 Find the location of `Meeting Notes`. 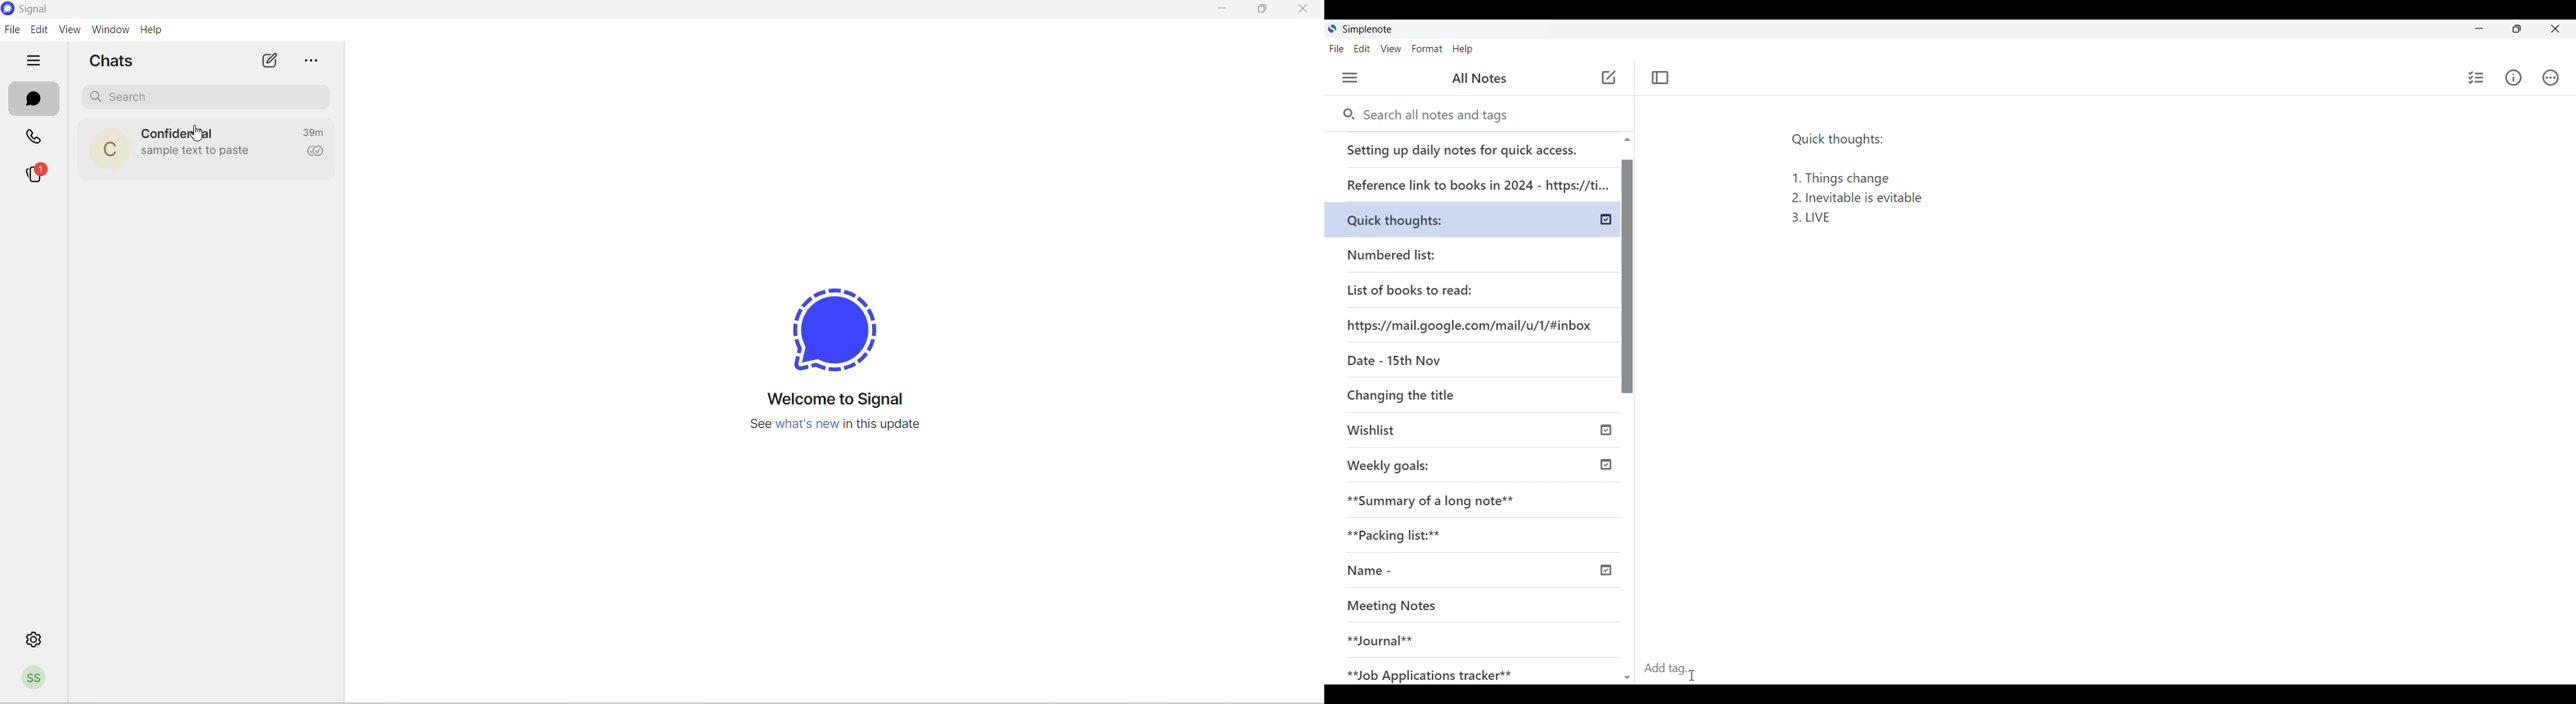

Meeting Notes is located at coordinates (1456, 607).